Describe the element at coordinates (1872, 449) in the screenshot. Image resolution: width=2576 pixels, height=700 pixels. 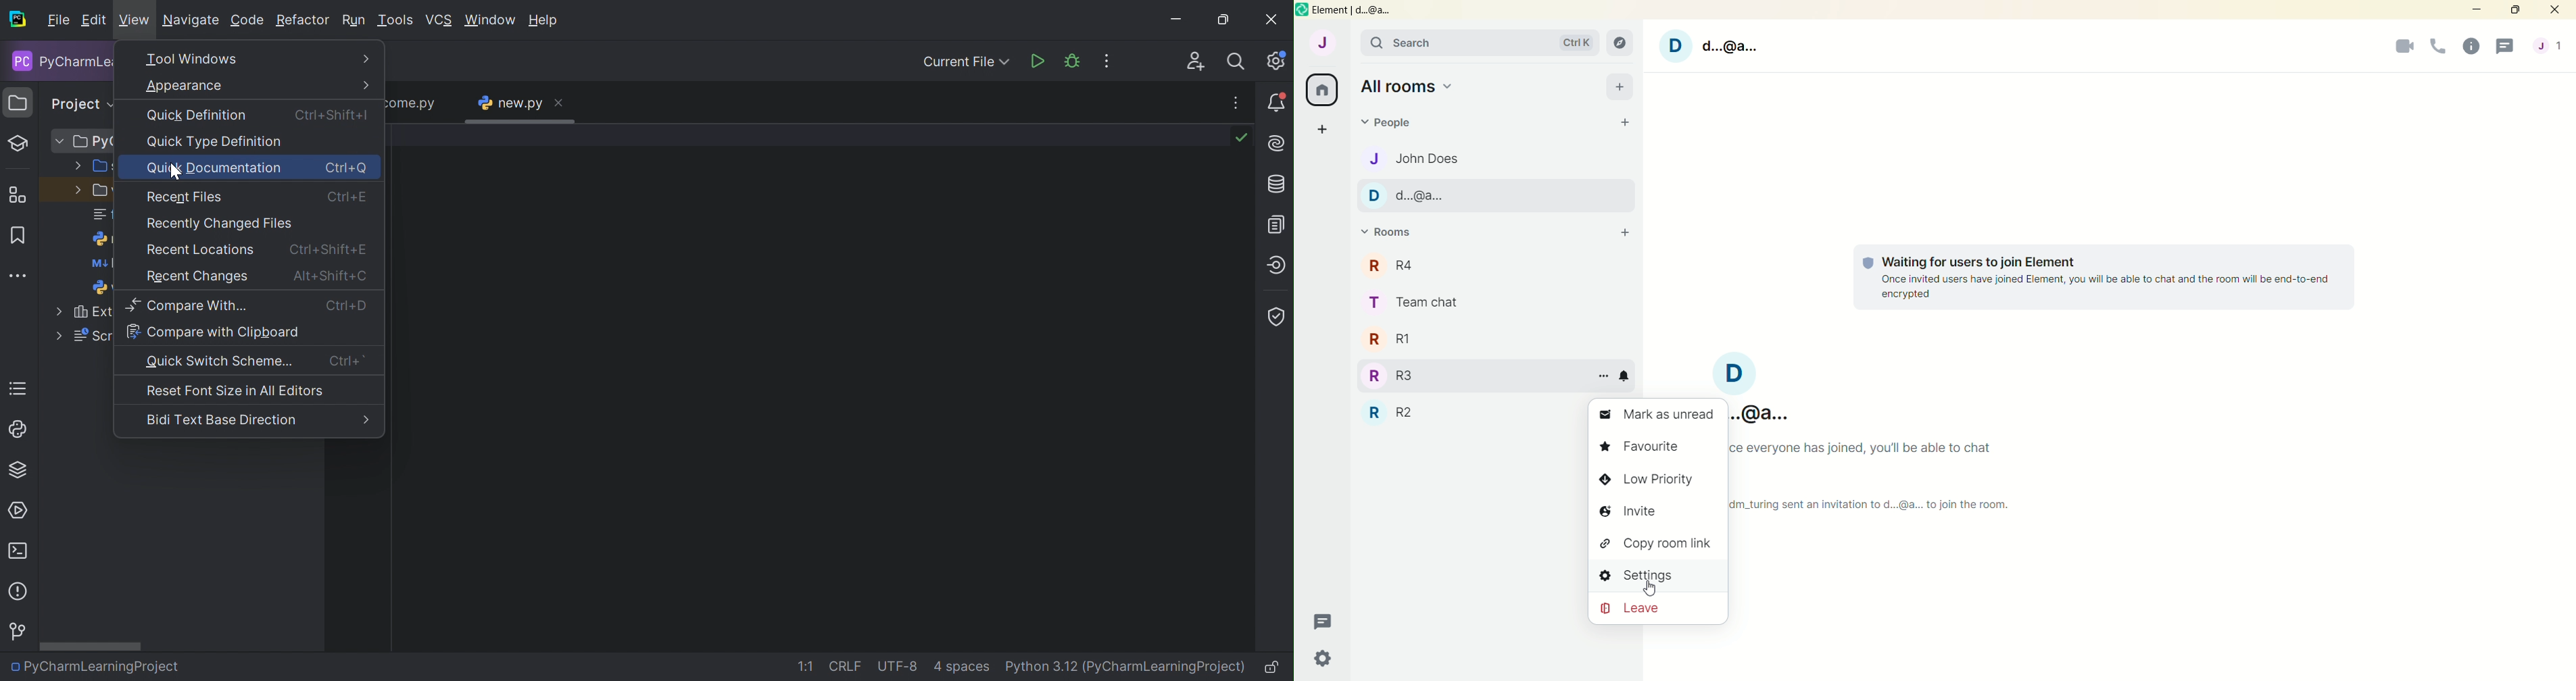
I see `Once everyone has joined, you will be able to chat` at that location.